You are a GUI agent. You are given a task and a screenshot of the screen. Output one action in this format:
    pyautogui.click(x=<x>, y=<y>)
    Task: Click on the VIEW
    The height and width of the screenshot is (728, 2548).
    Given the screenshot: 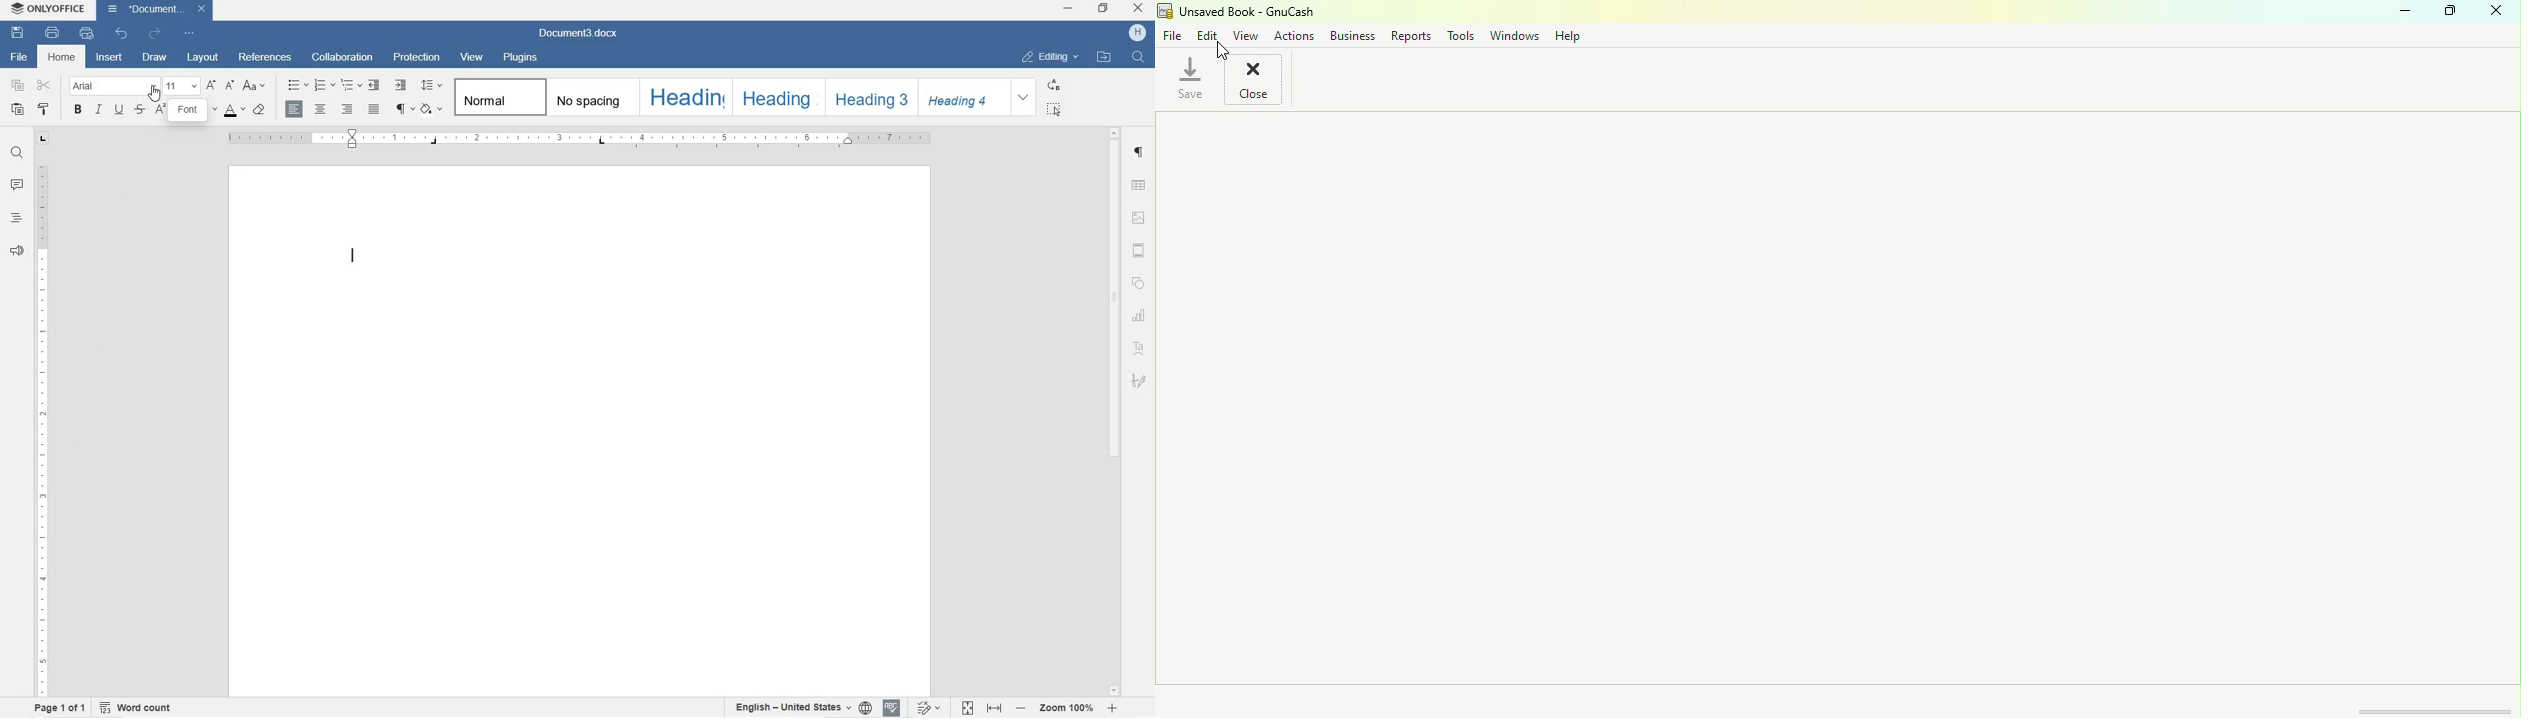 What is the action you would take?
    pyautogui.click(x=472, y=57)
    